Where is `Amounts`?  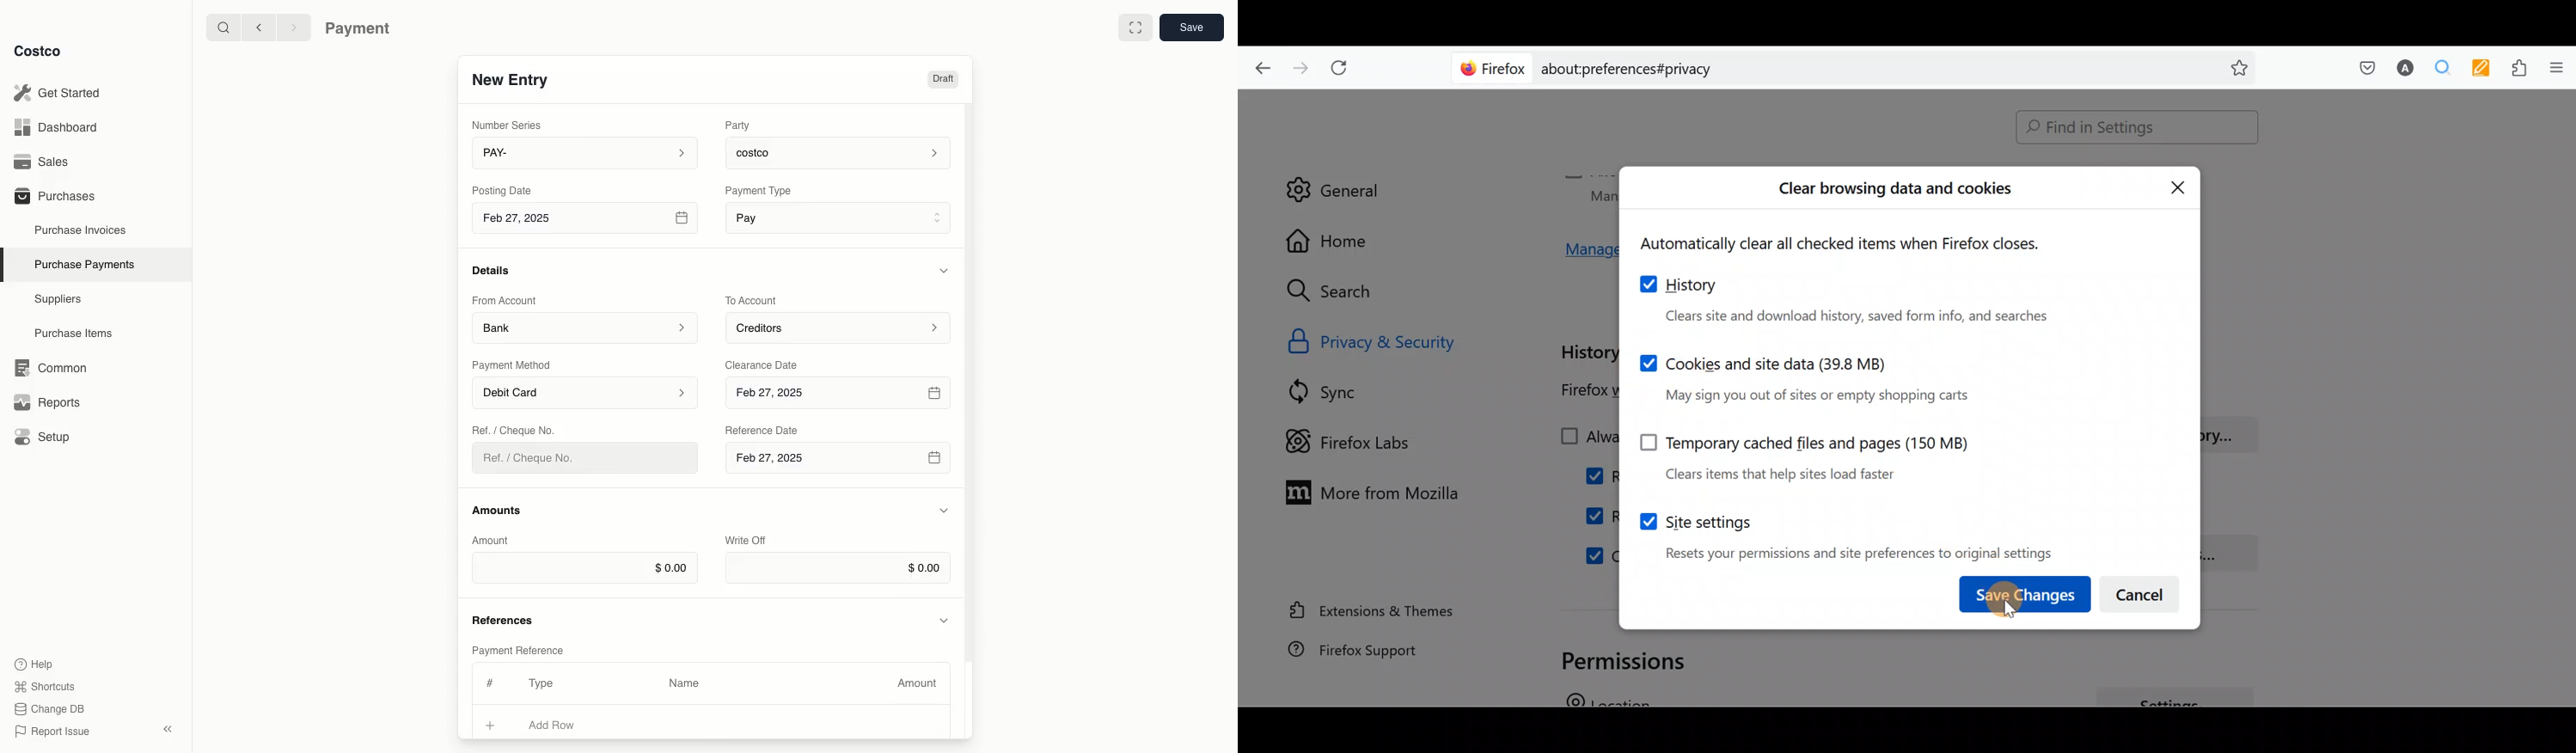
Amounts is located at coordinates (499, 510).